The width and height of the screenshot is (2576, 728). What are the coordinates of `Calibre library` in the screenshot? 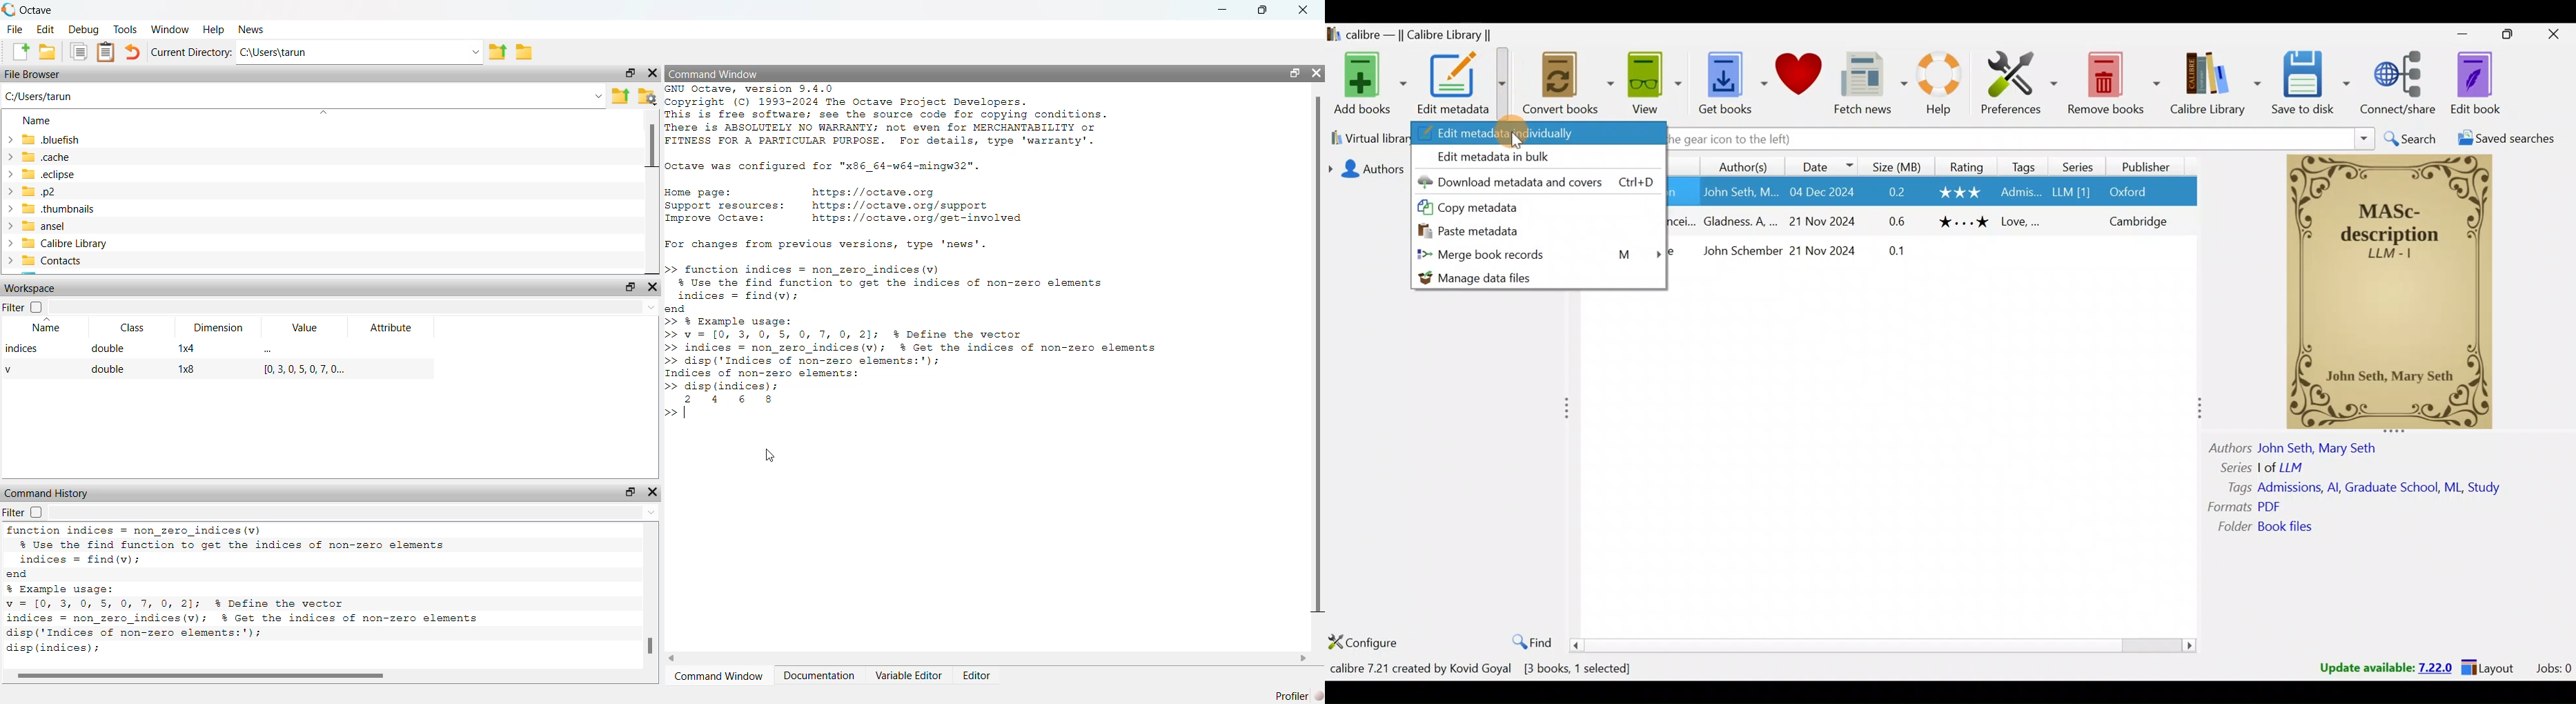 It's located at (2218, 87).